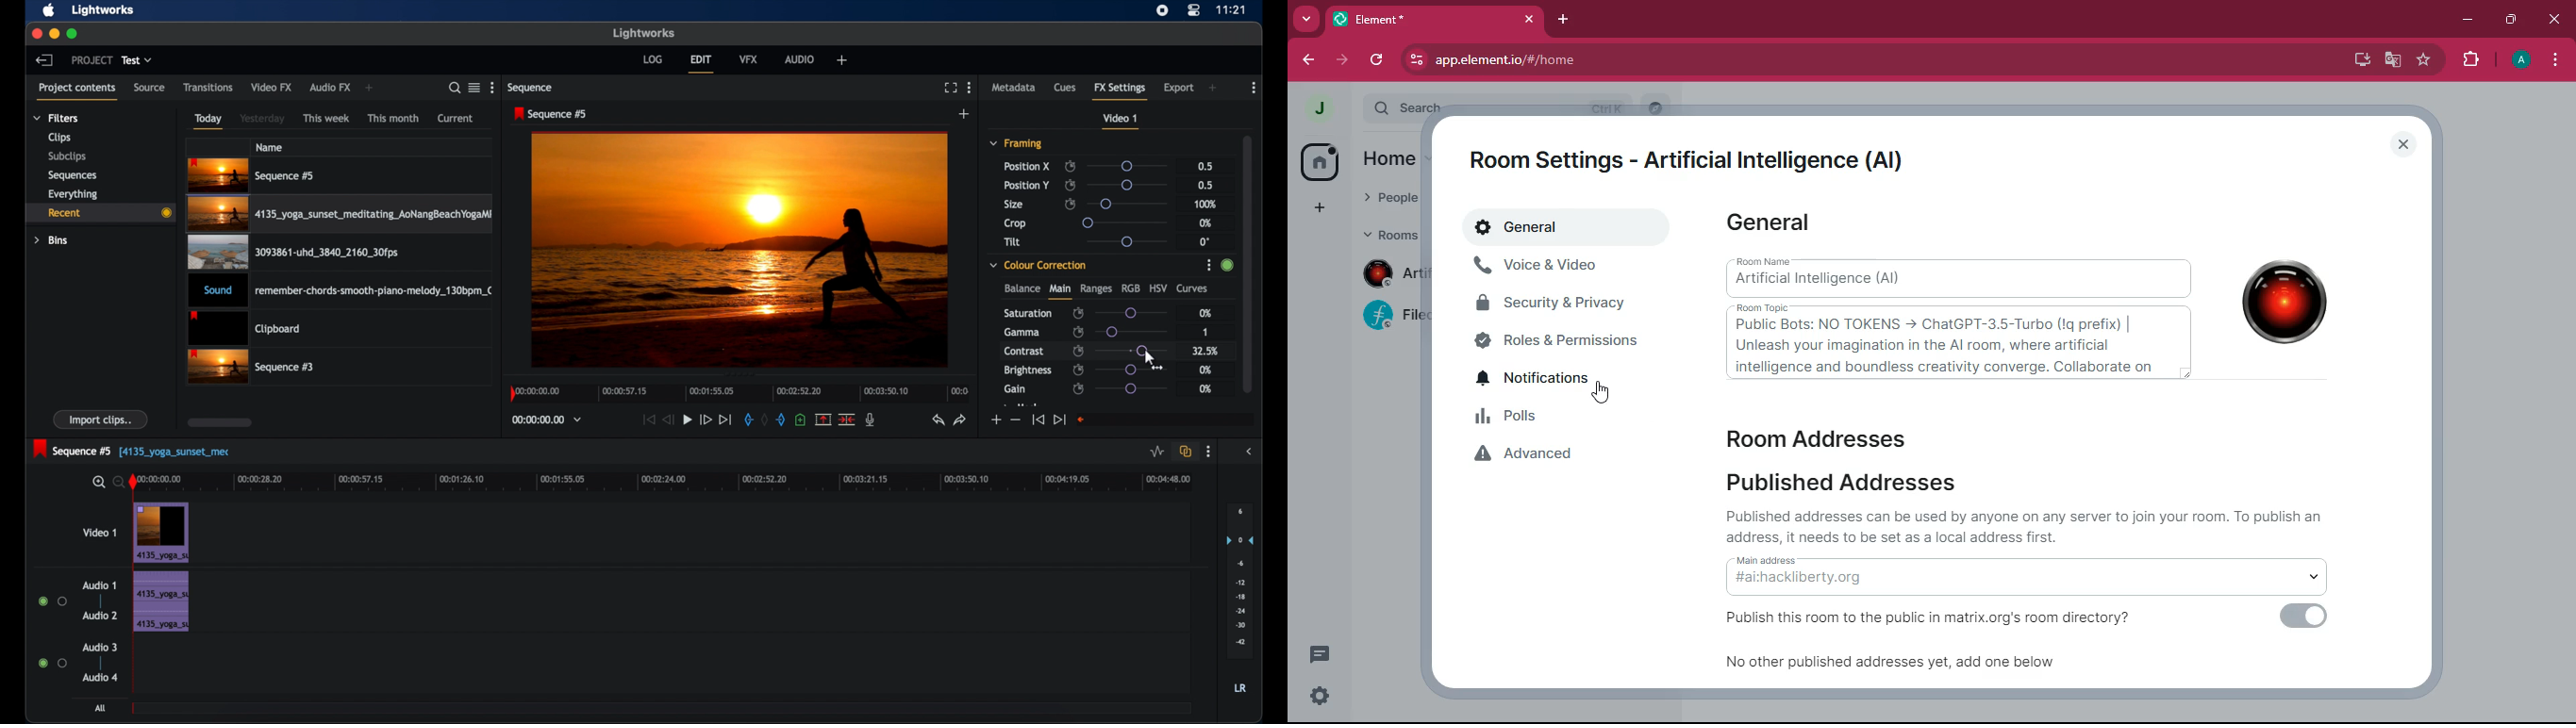 This screenshot has height=728, width=2576. What do you see at coordinates (1131, 287) in the screenshot?
I see `rgb` at bounding box center [1131, 287].